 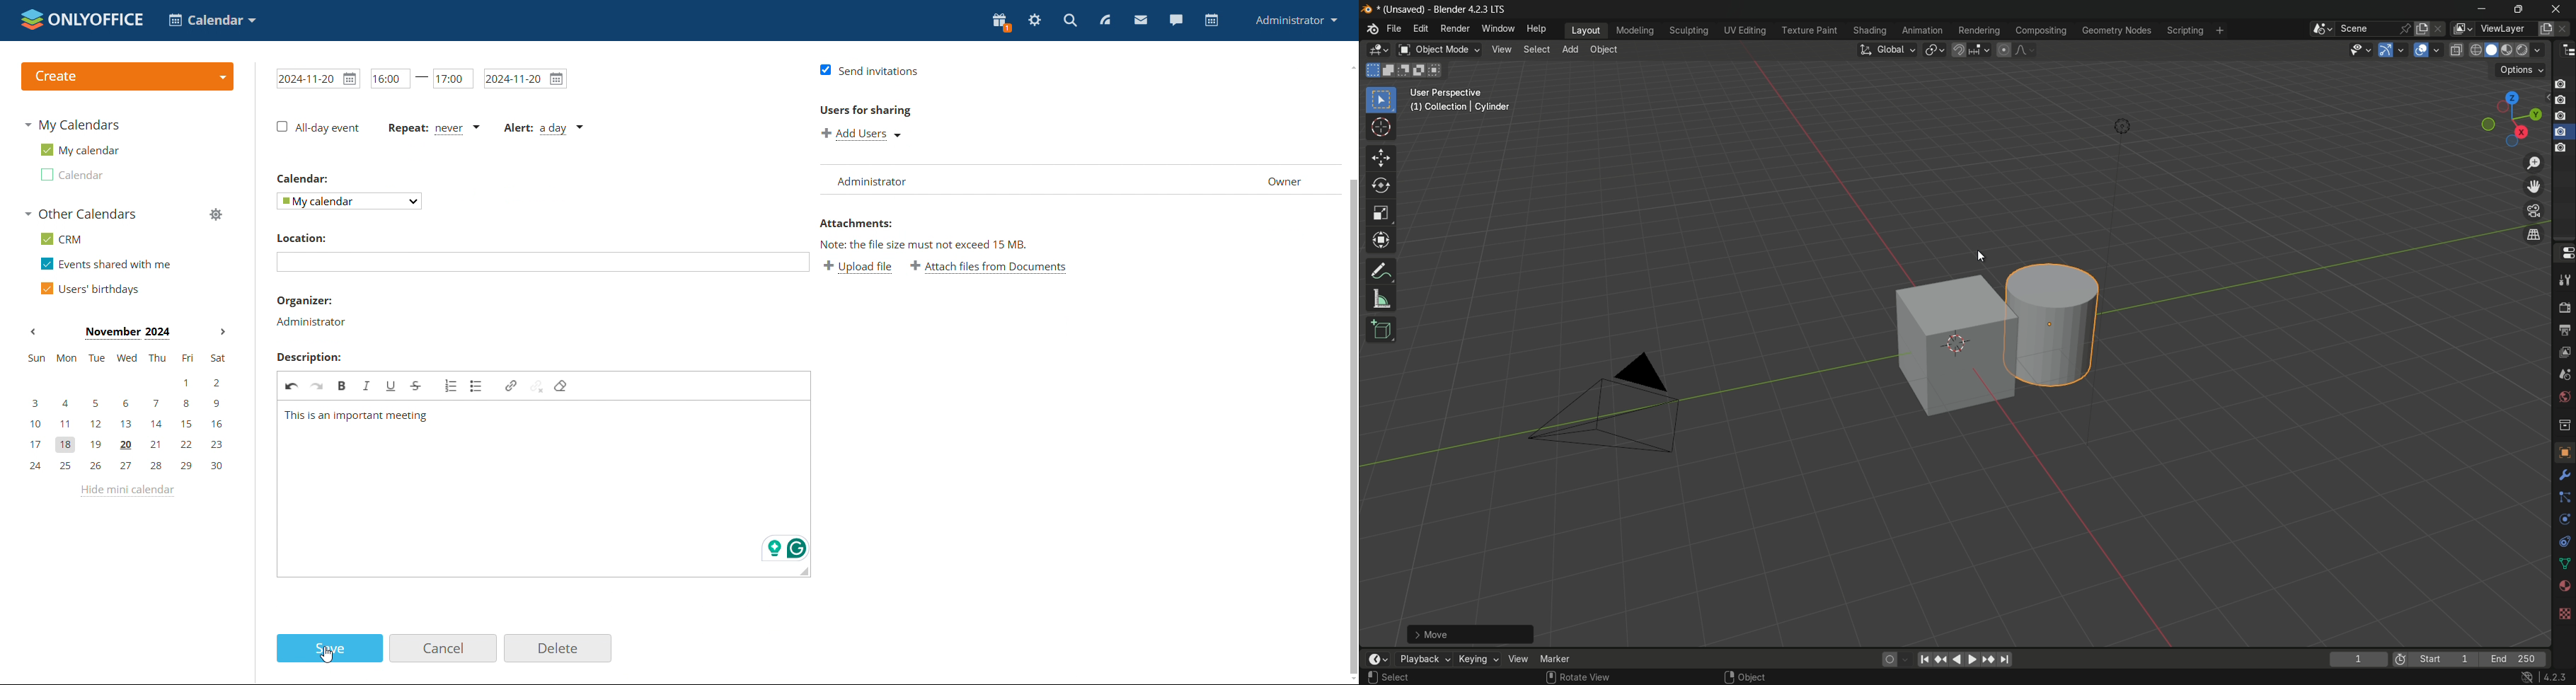 I want to click on capture, so click(x=2560, y=133).